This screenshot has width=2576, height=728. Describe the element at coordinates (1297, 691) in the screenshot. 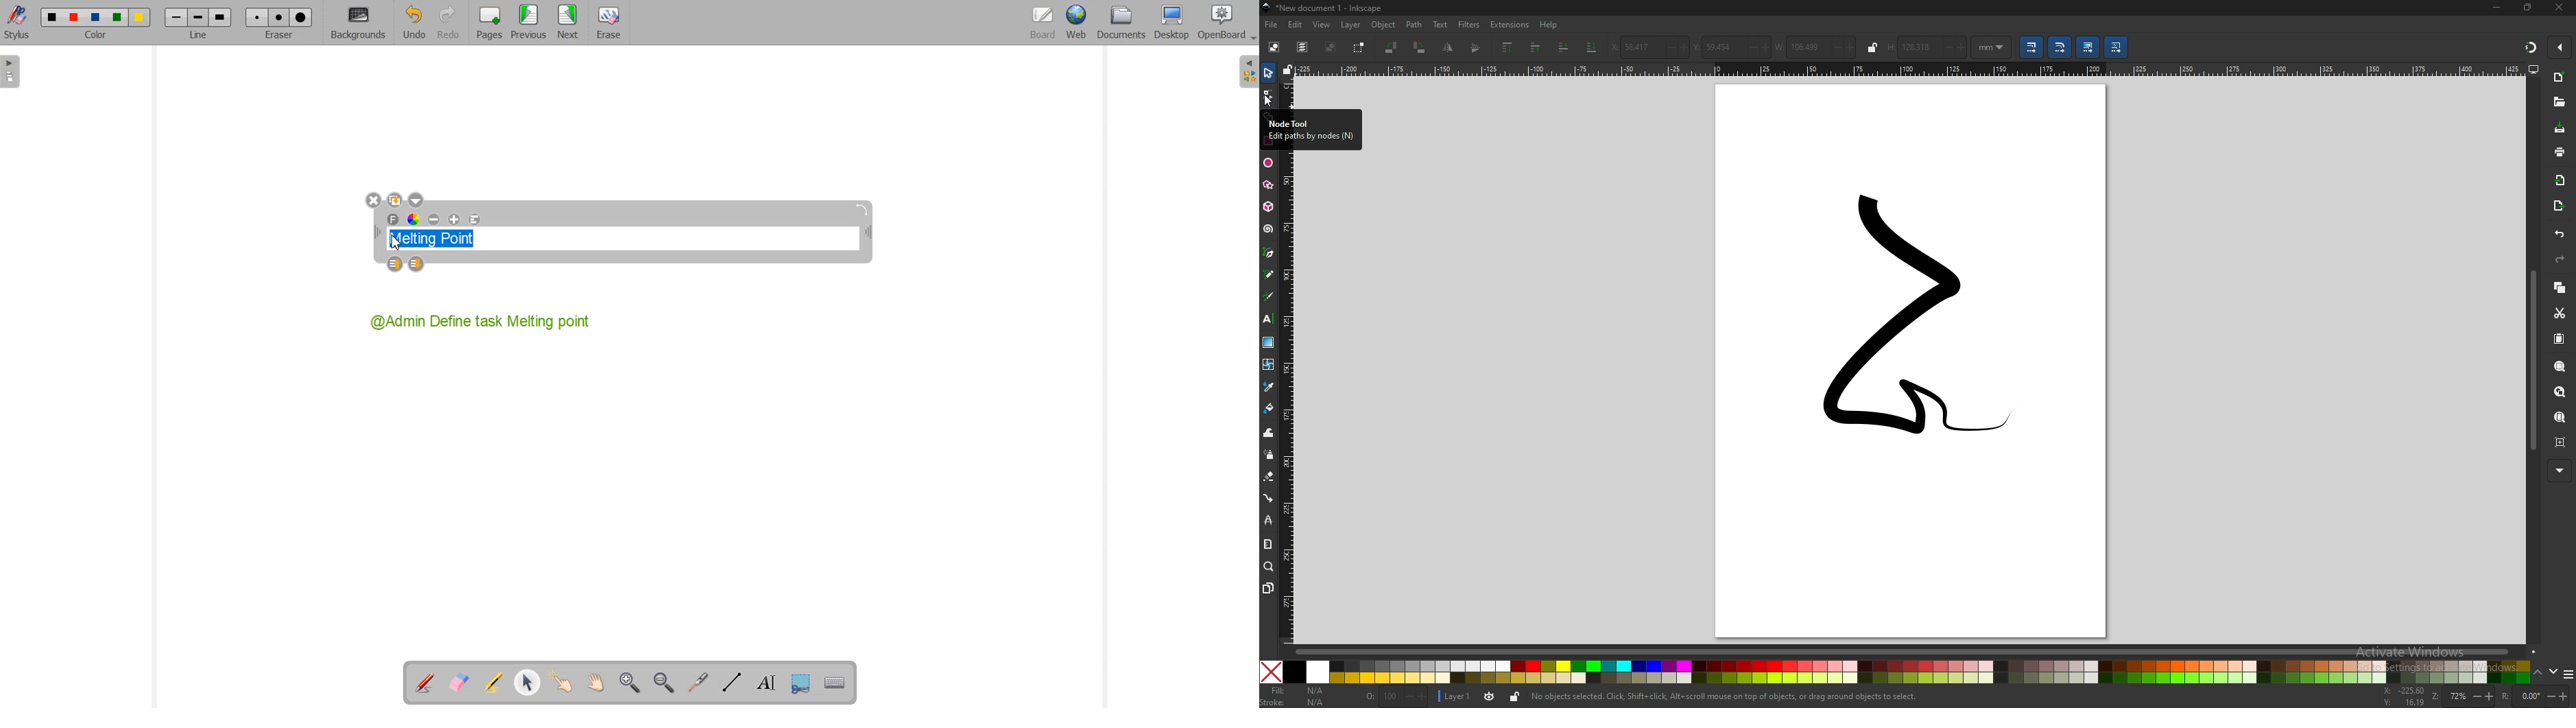

I see `fill` at that location.